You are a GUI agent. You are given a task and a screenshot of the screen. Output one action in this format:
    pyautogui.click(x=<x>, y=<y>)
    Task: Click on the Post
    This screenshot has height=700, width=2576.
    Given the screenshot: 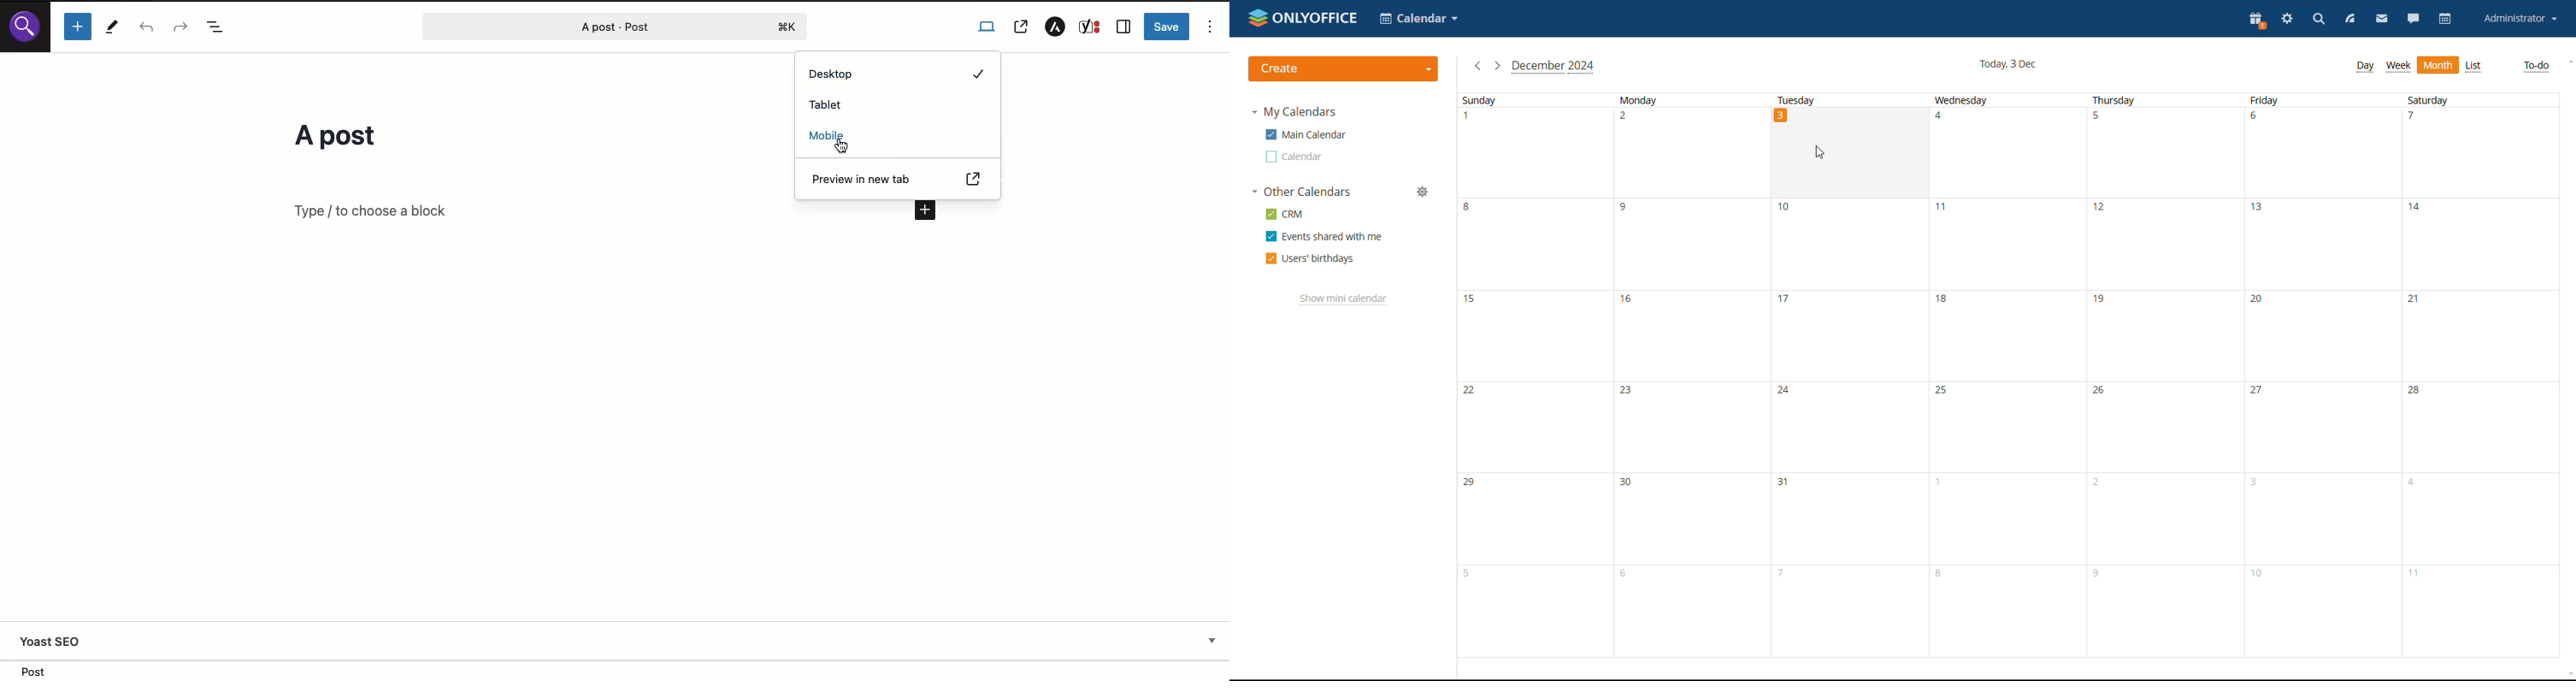 What is the action you would take?
    pyautogui.click(x=605, y=27)
    